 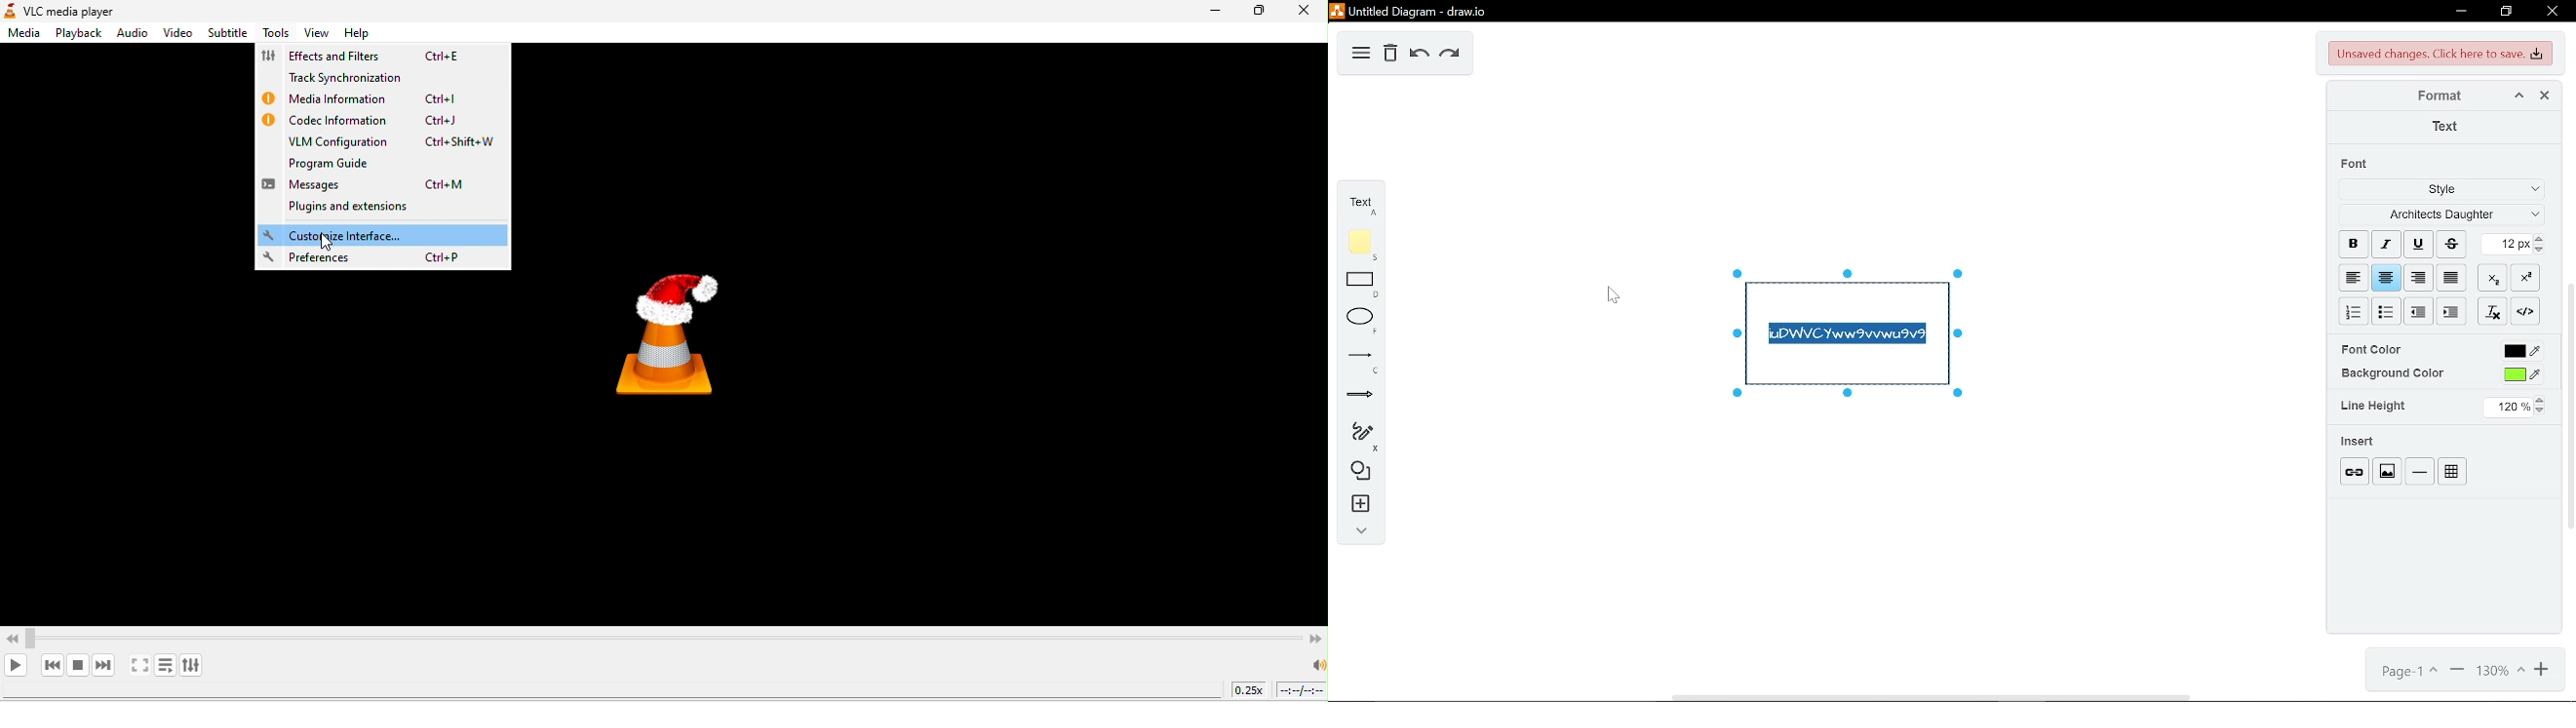 What do you see at coordinates (2542, 398) in the screenshot?
I see `increase line height` at bounding box center [2542, 398].